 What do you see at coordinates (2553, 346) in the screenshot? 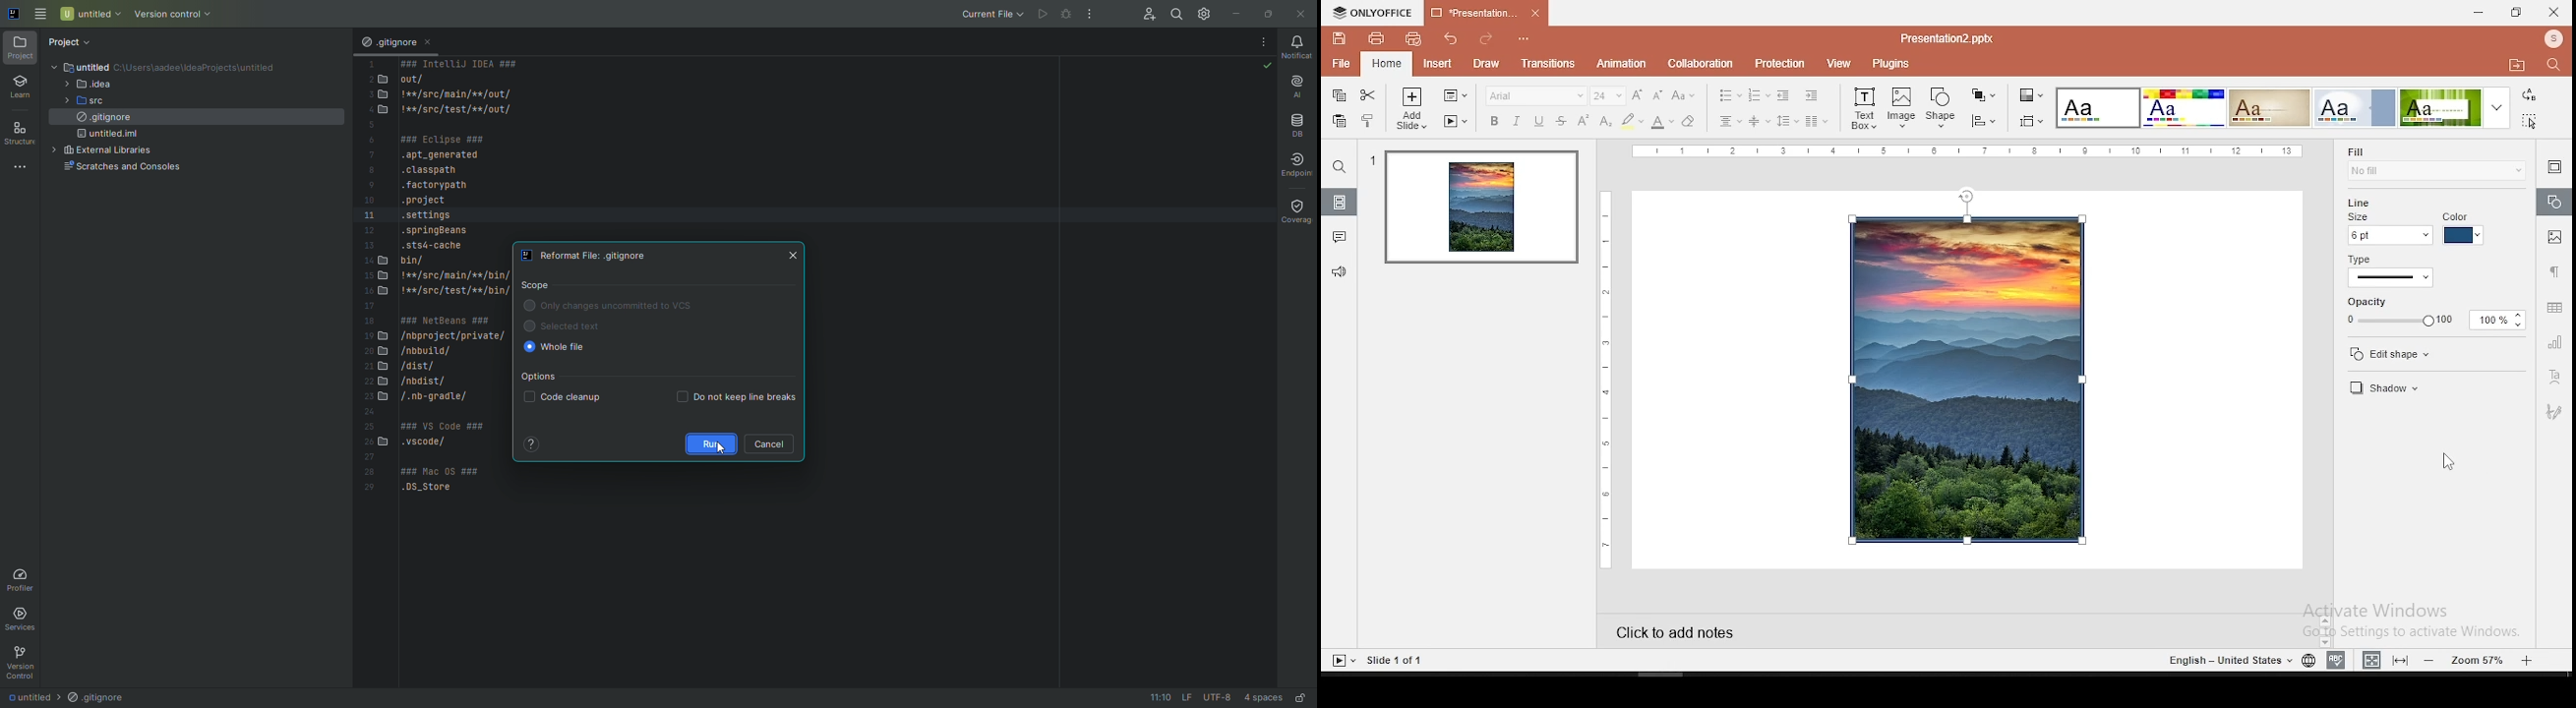
I see `chart settings` at bounding box center [2553, 346].